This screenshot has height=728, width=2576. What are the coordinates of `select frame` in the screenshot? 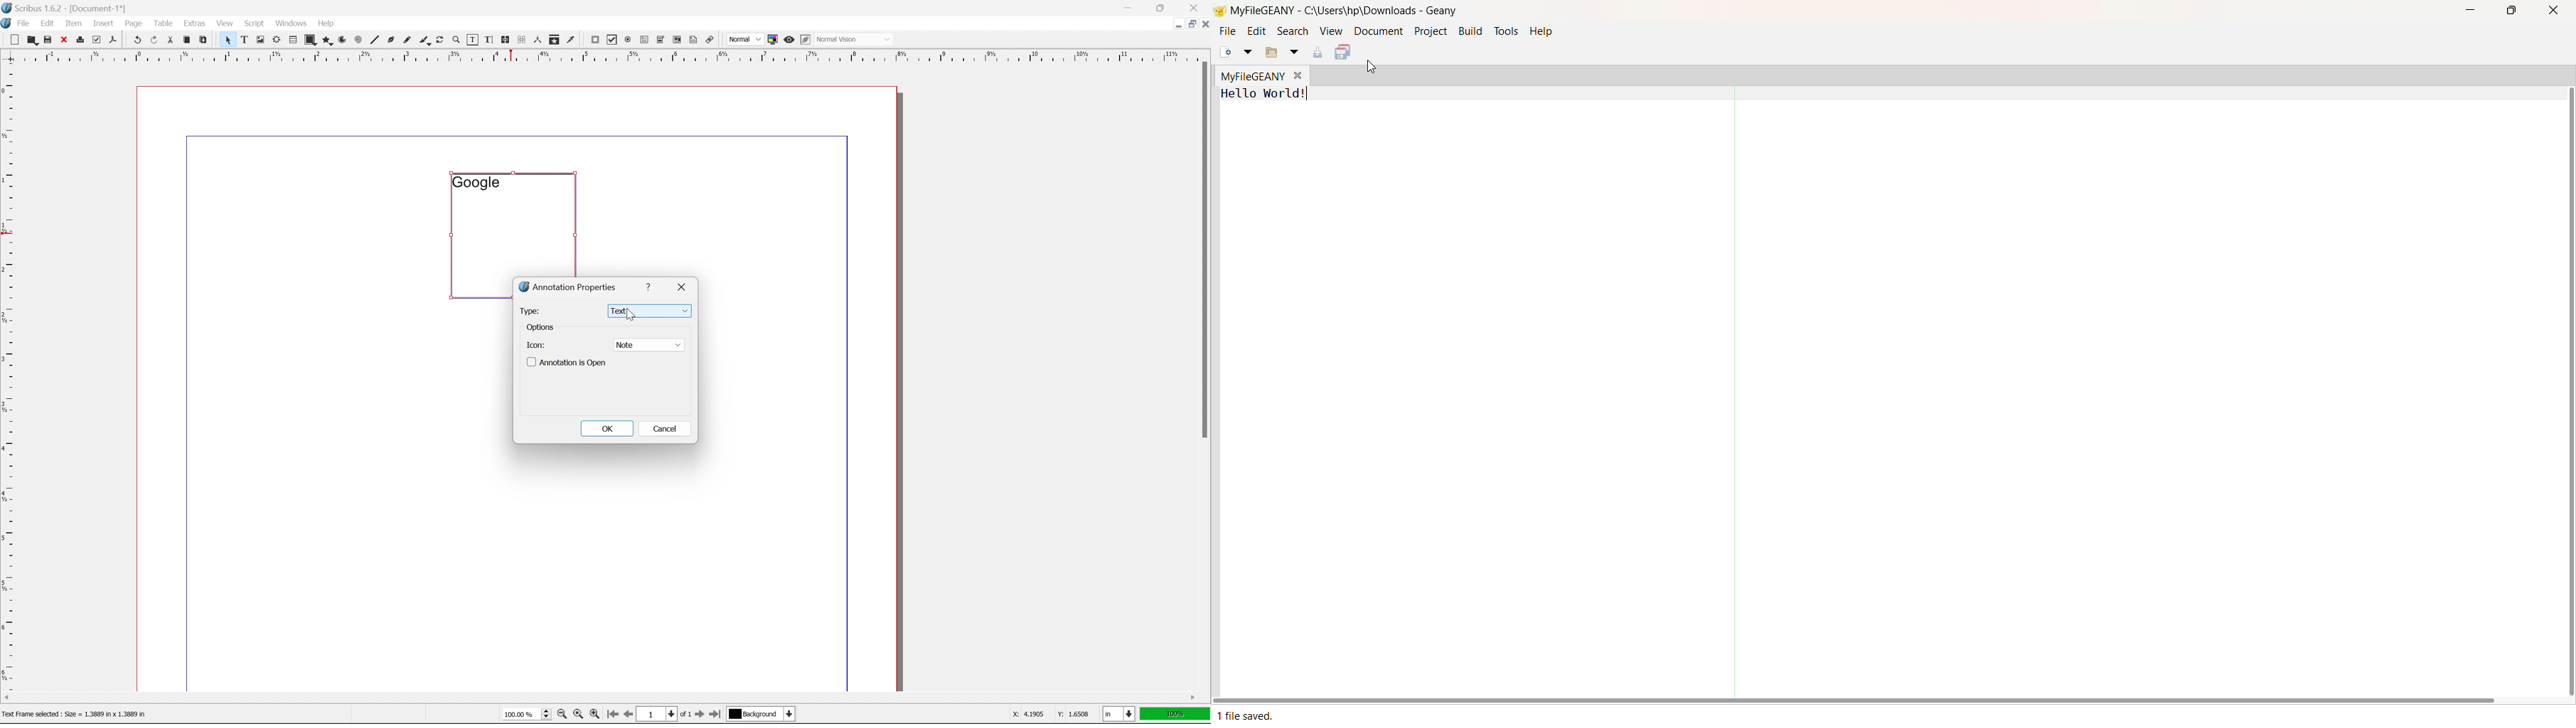 It's located at (227, 41).